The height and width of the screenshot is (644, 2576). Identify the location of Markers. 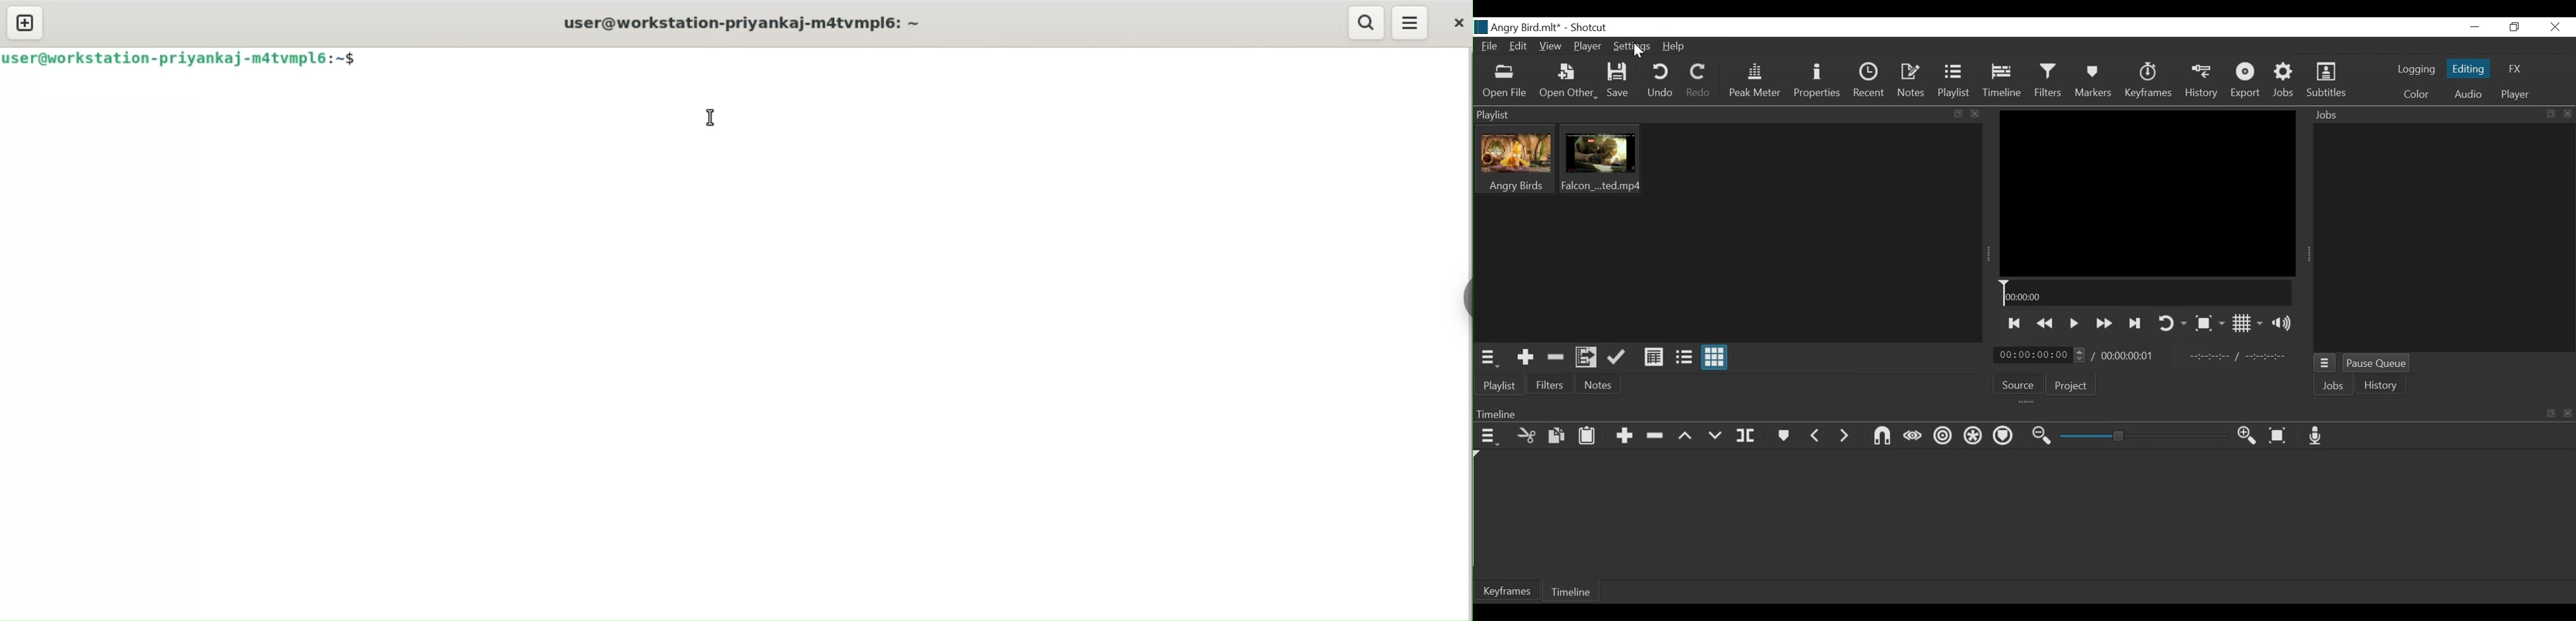
(1786, 436).